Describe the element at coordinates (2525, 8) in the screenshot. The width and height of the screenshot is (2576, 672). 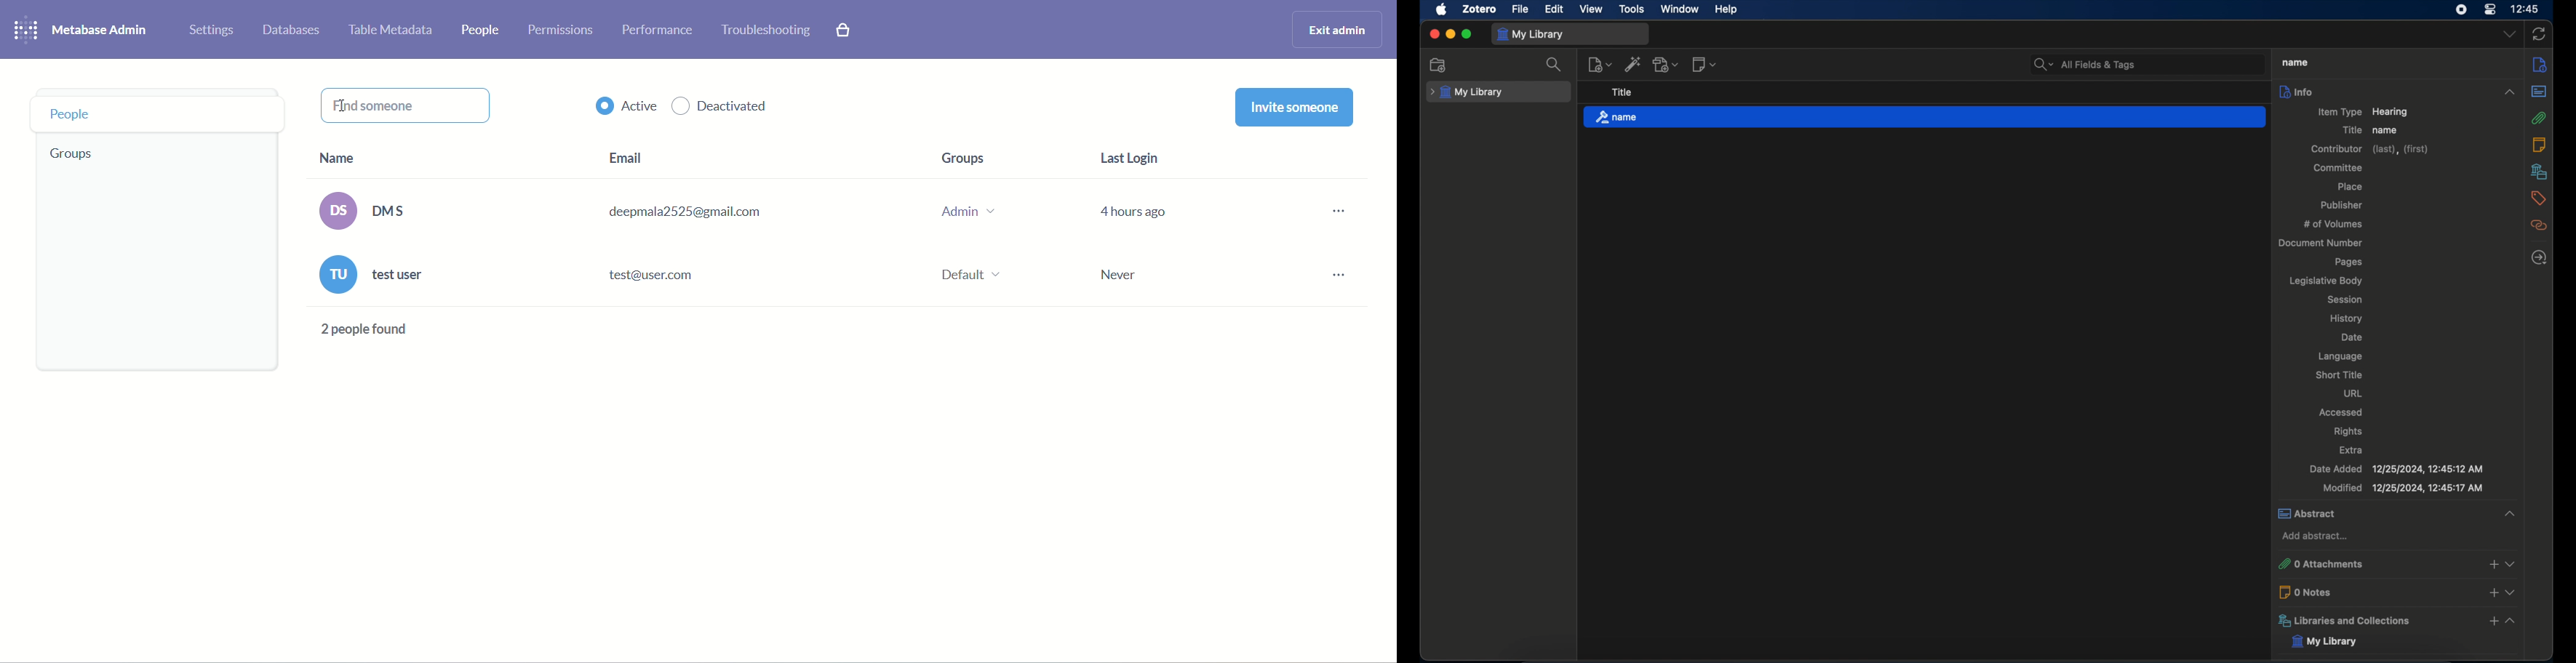
I see `time` at that location.